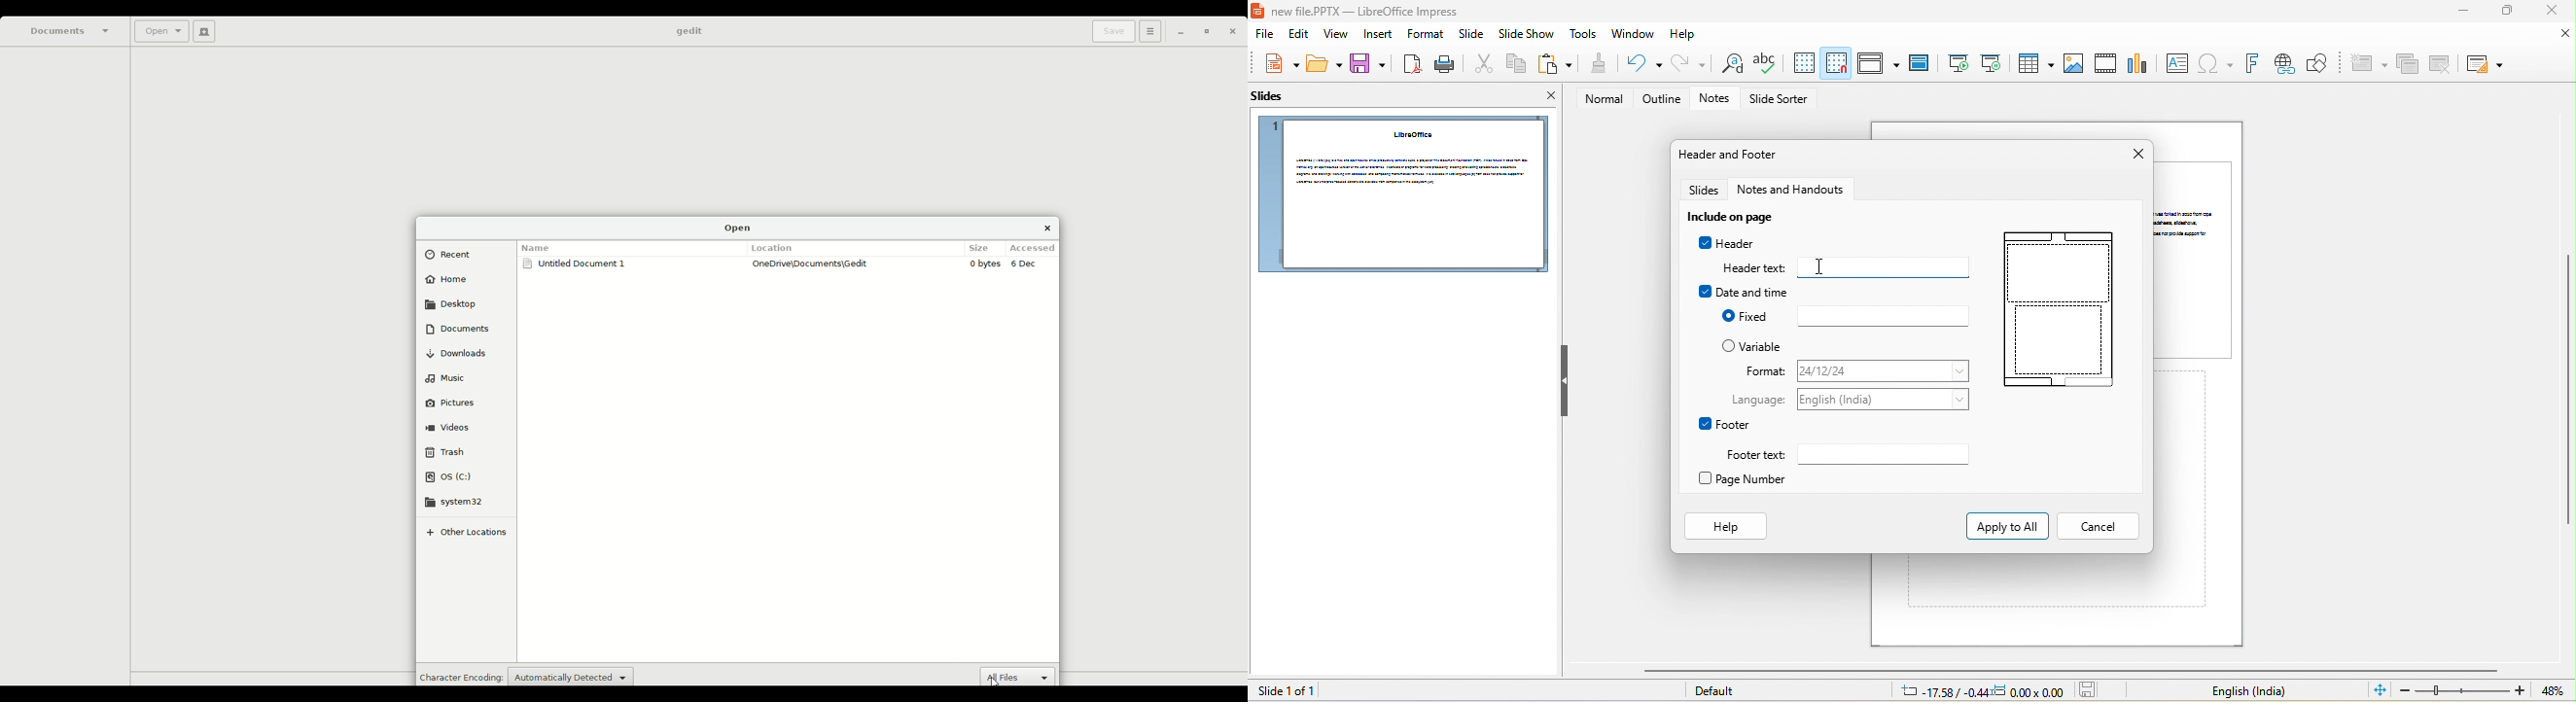 This screenshot has height=728, width=2576. I want to click on page number, so click(1750, 480).